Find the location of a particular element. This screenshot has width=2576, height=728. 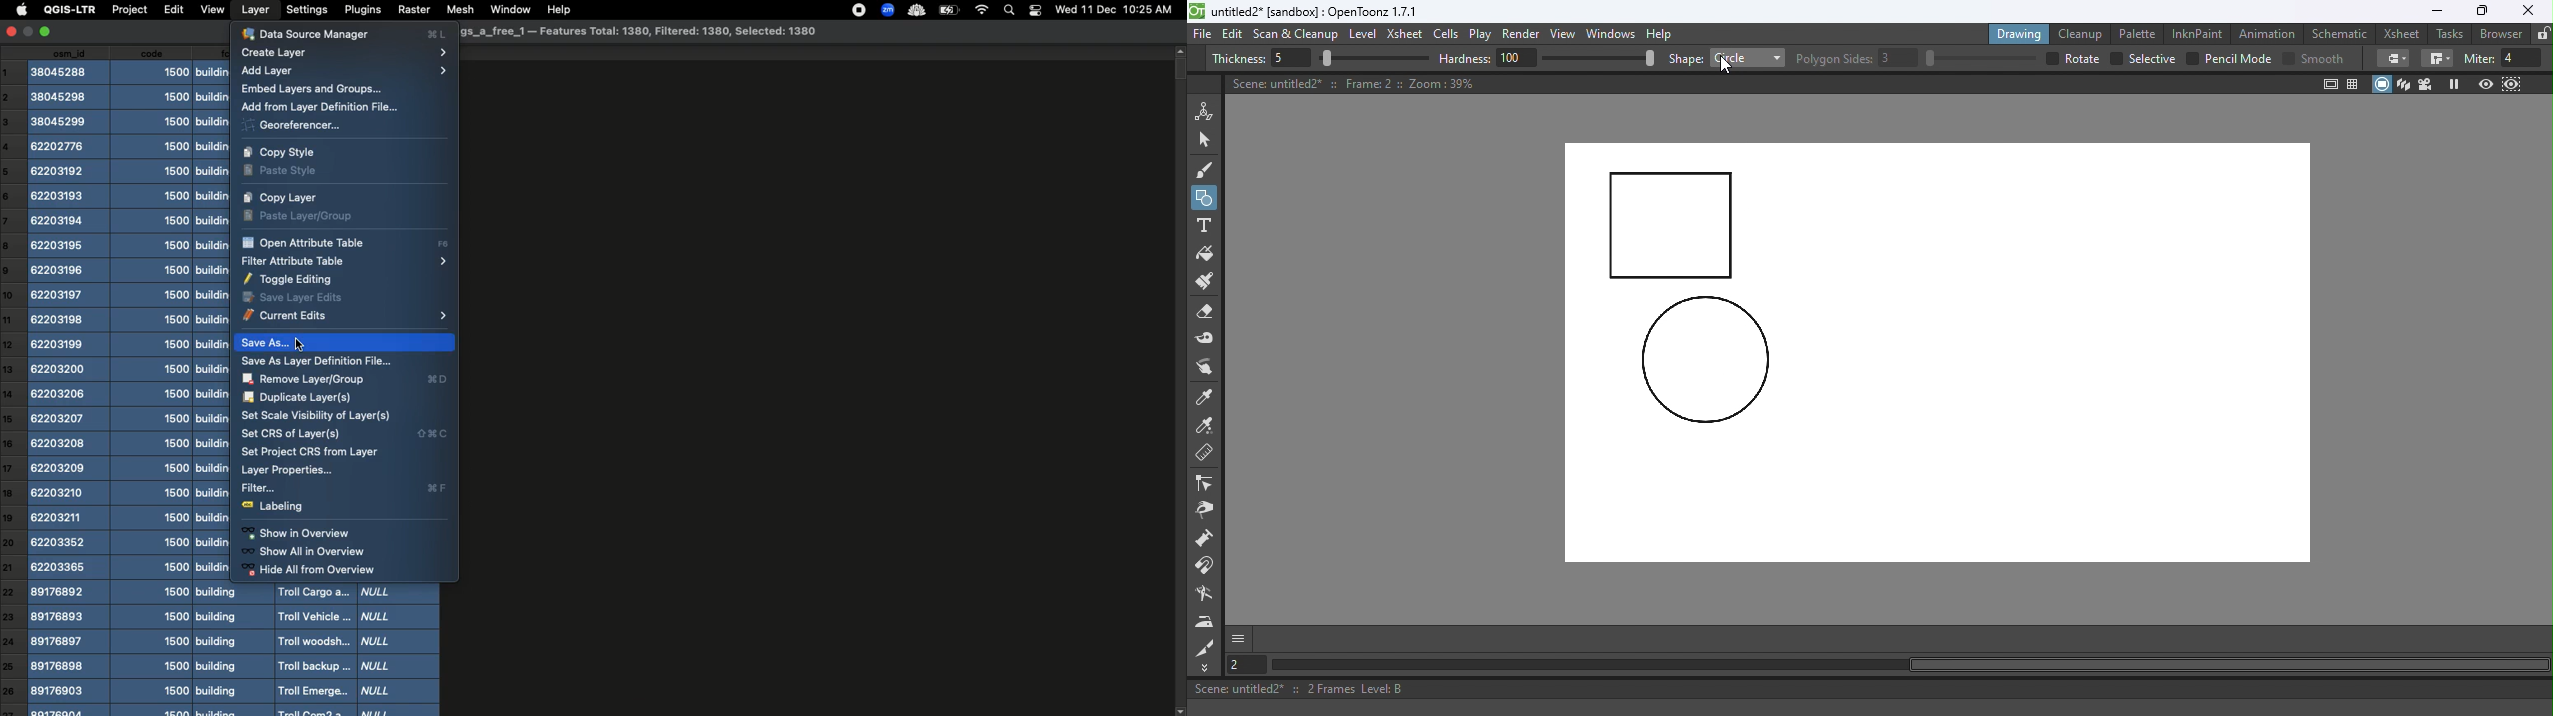

Sub-Camera view is located at coordinates (2513, 84).